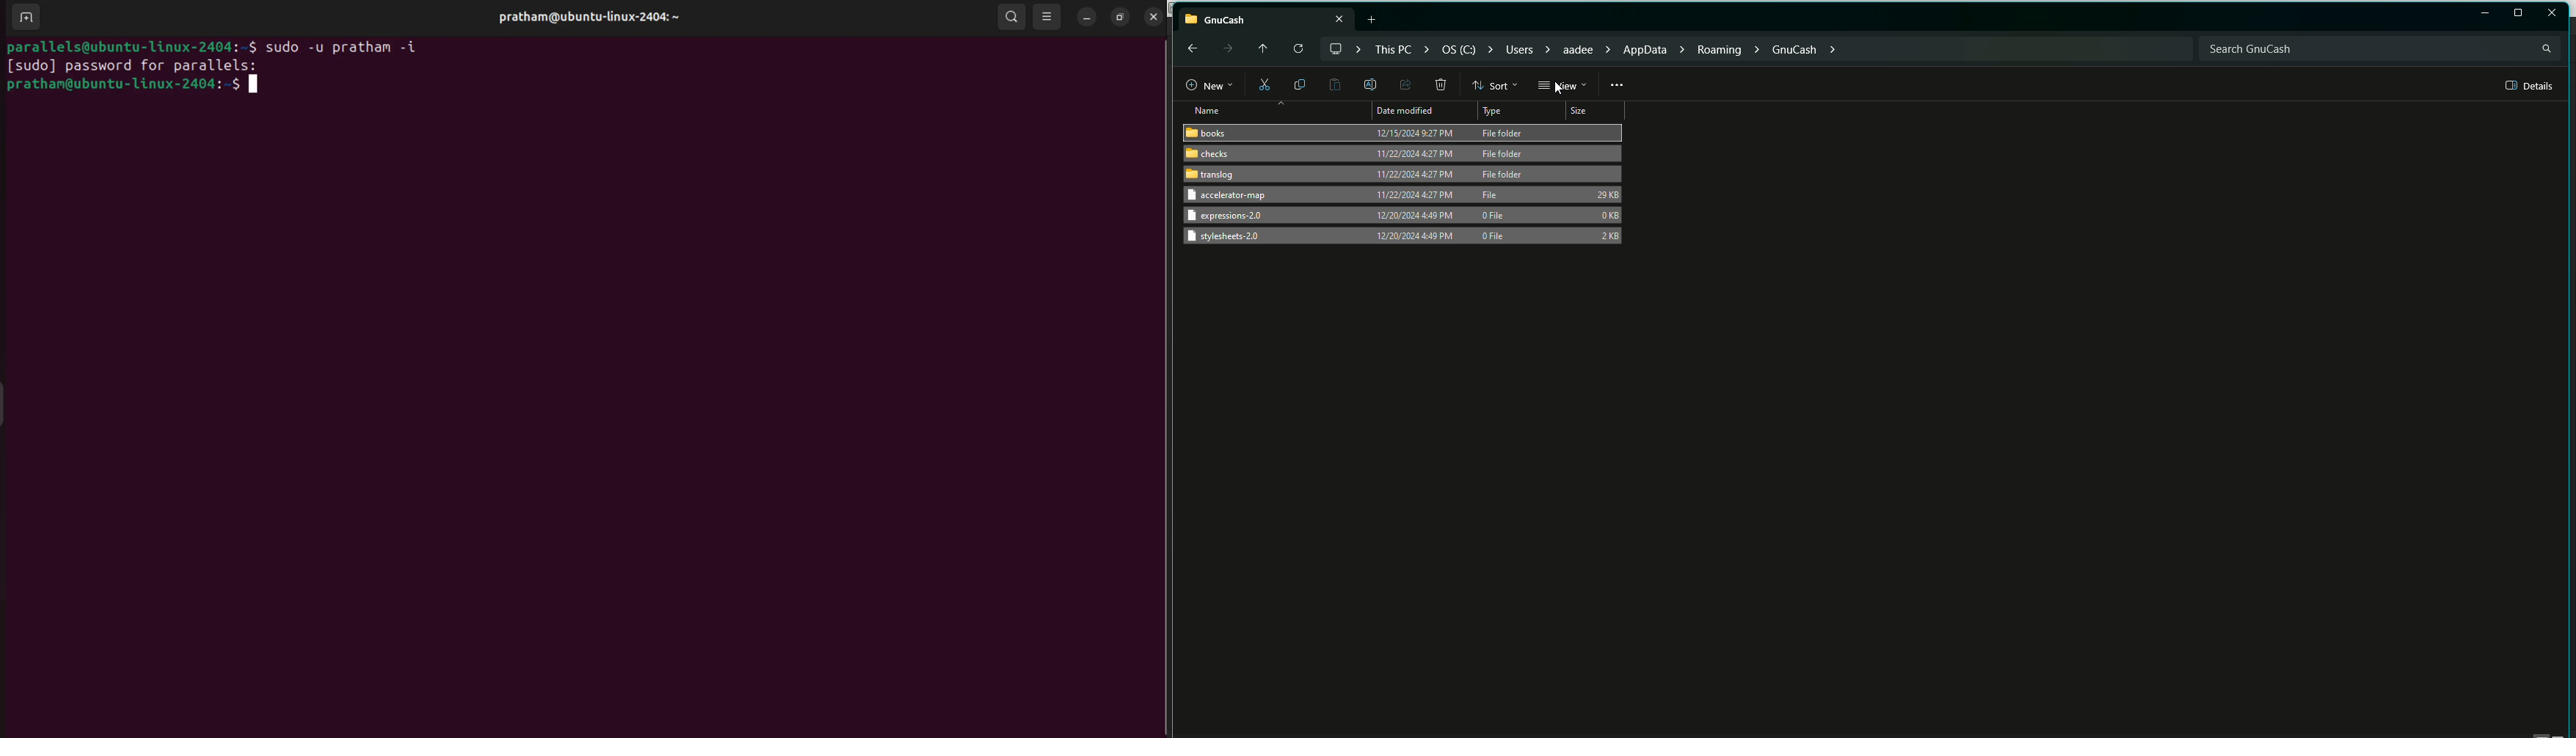  Describe the element at coordinates (1507, 155) in the screenshot. I see `File folder` at that location.